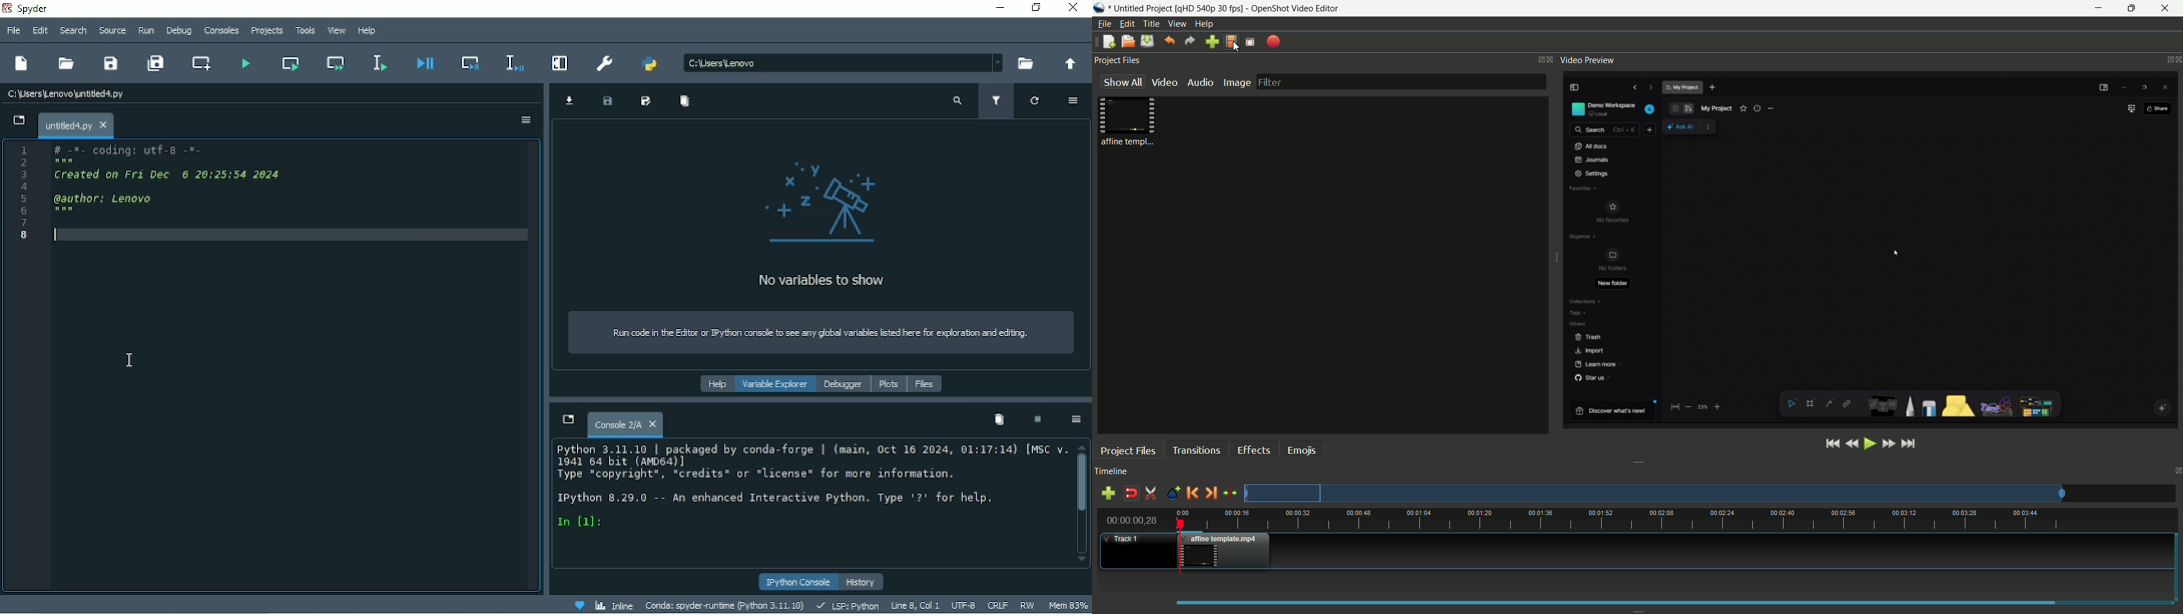  Describe the element at coordinates (1296, 8) in the screenshot. I see `app name` at that location.